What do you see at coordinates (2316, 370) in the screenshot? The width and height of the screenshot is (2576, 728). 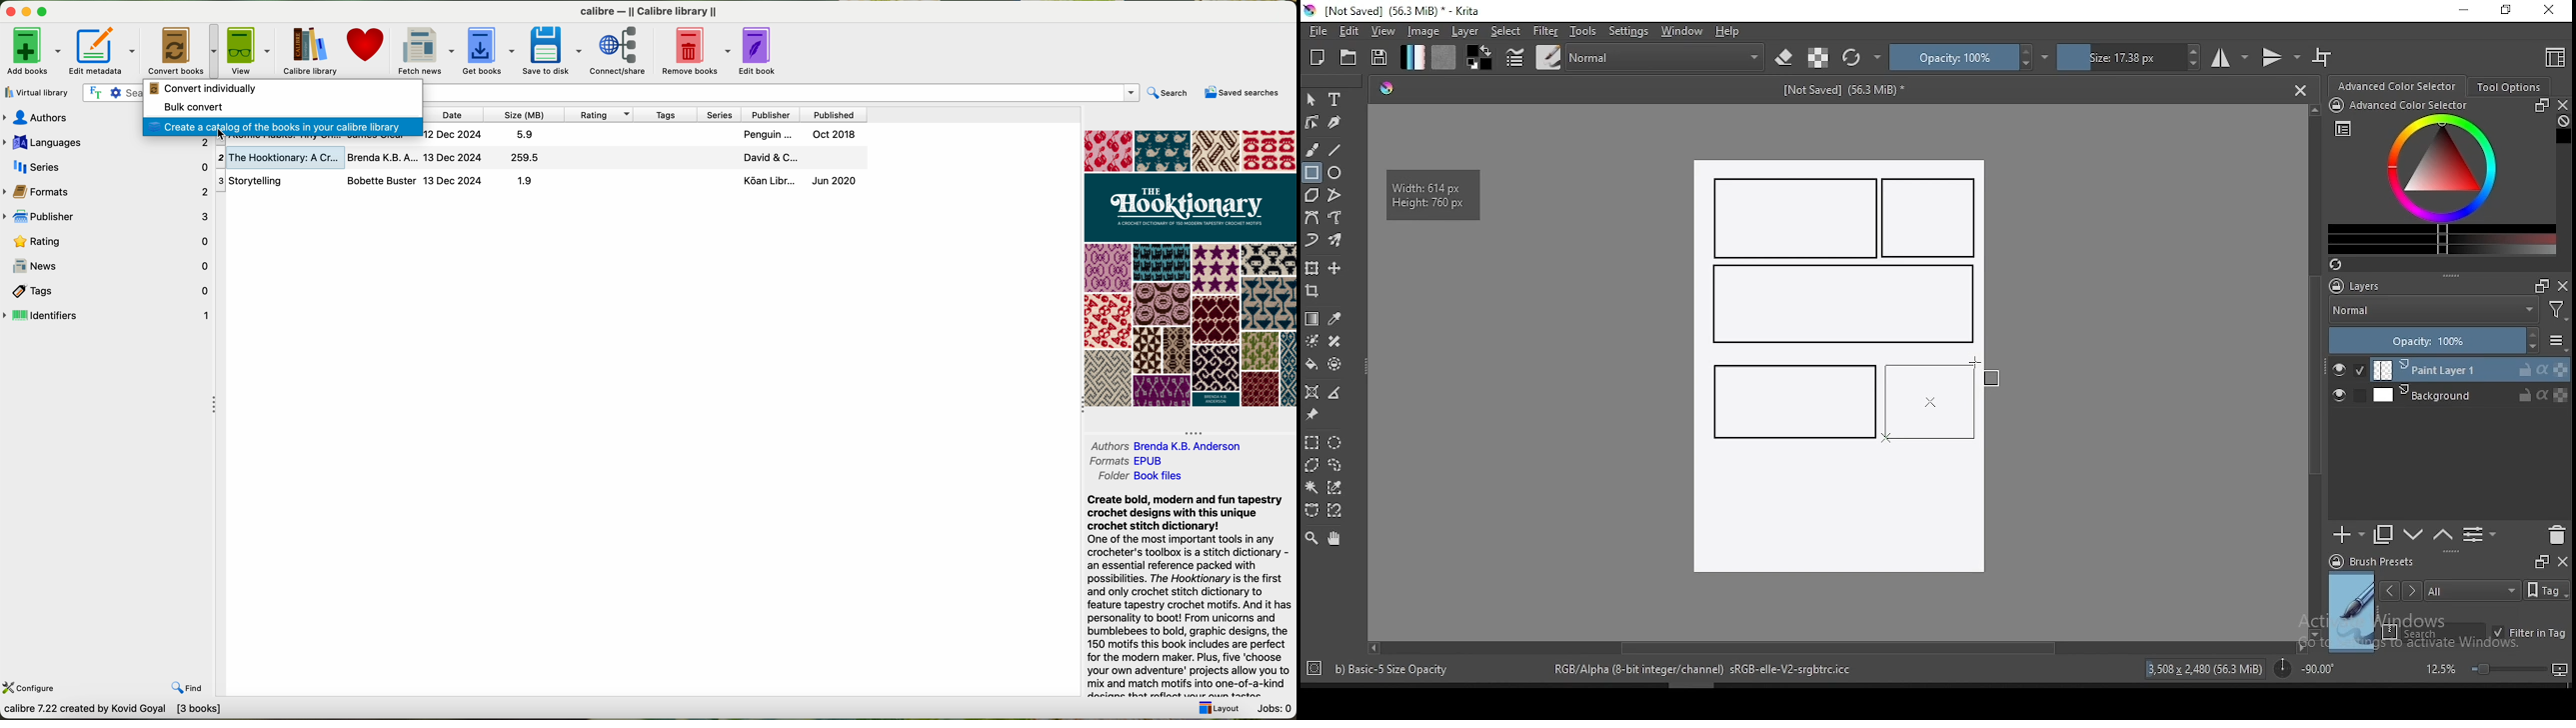 I see `scroll bar` at bounding box center [2316, 370].